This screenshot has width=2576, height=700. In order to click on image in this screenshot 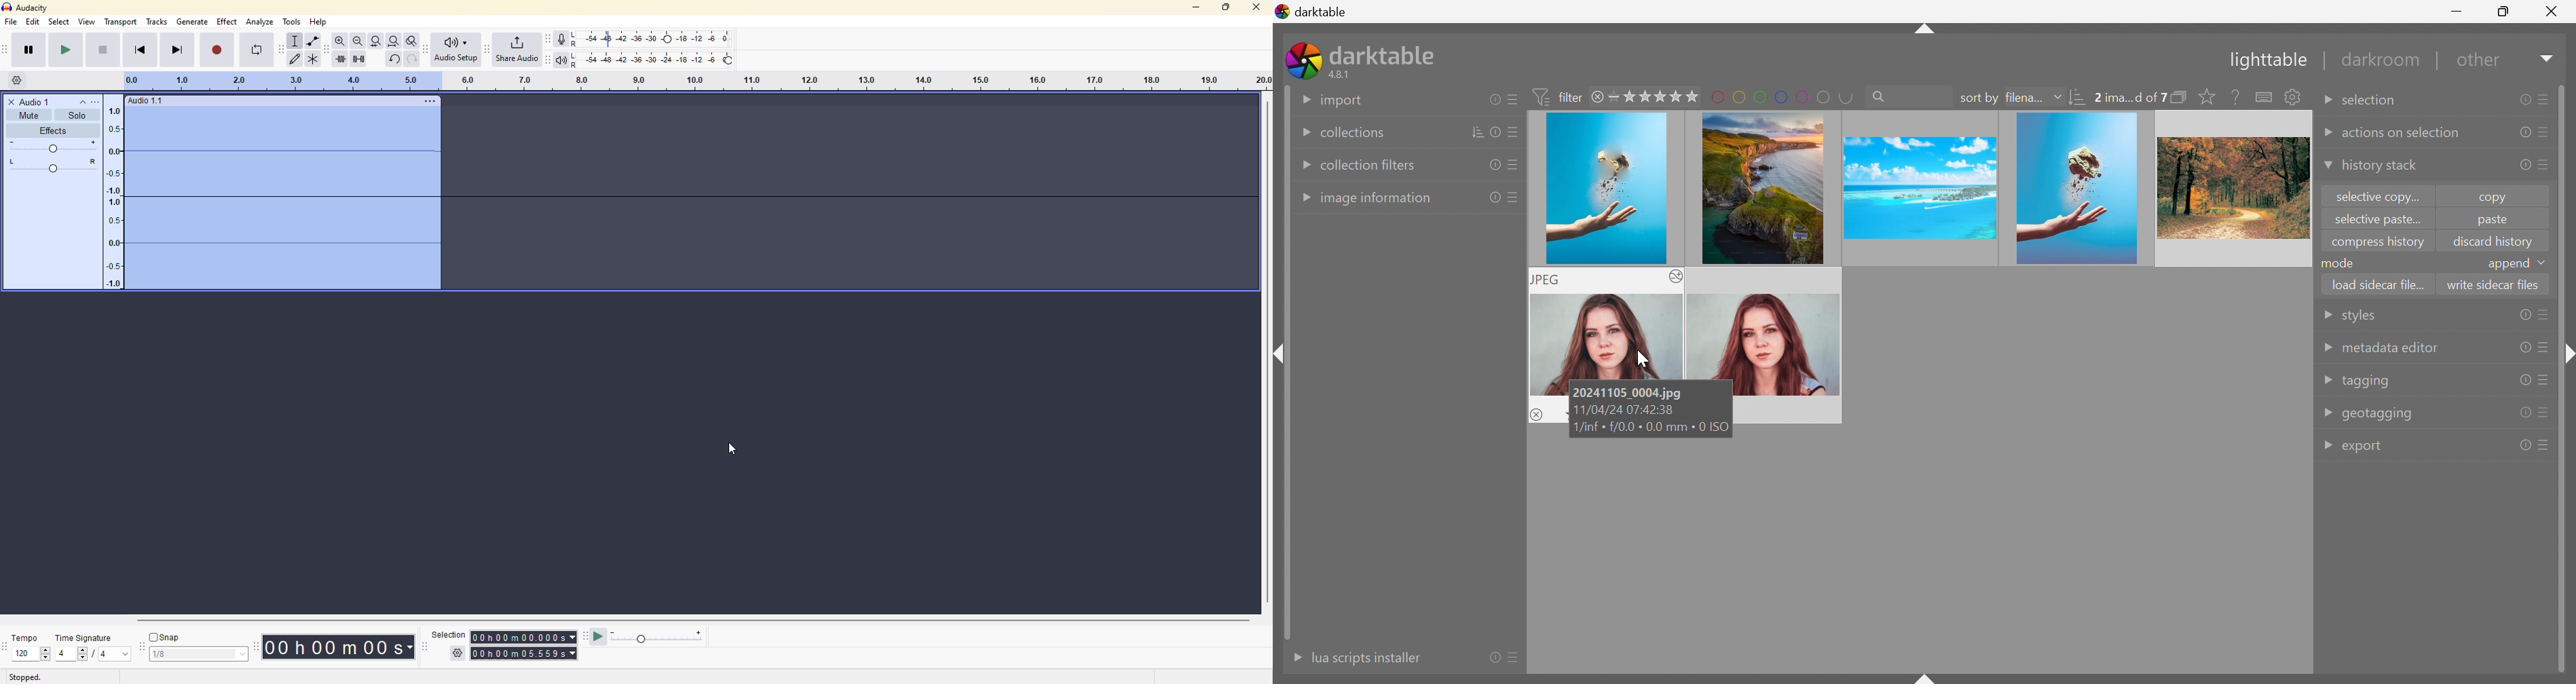, I will do `click(1760, 187)`.